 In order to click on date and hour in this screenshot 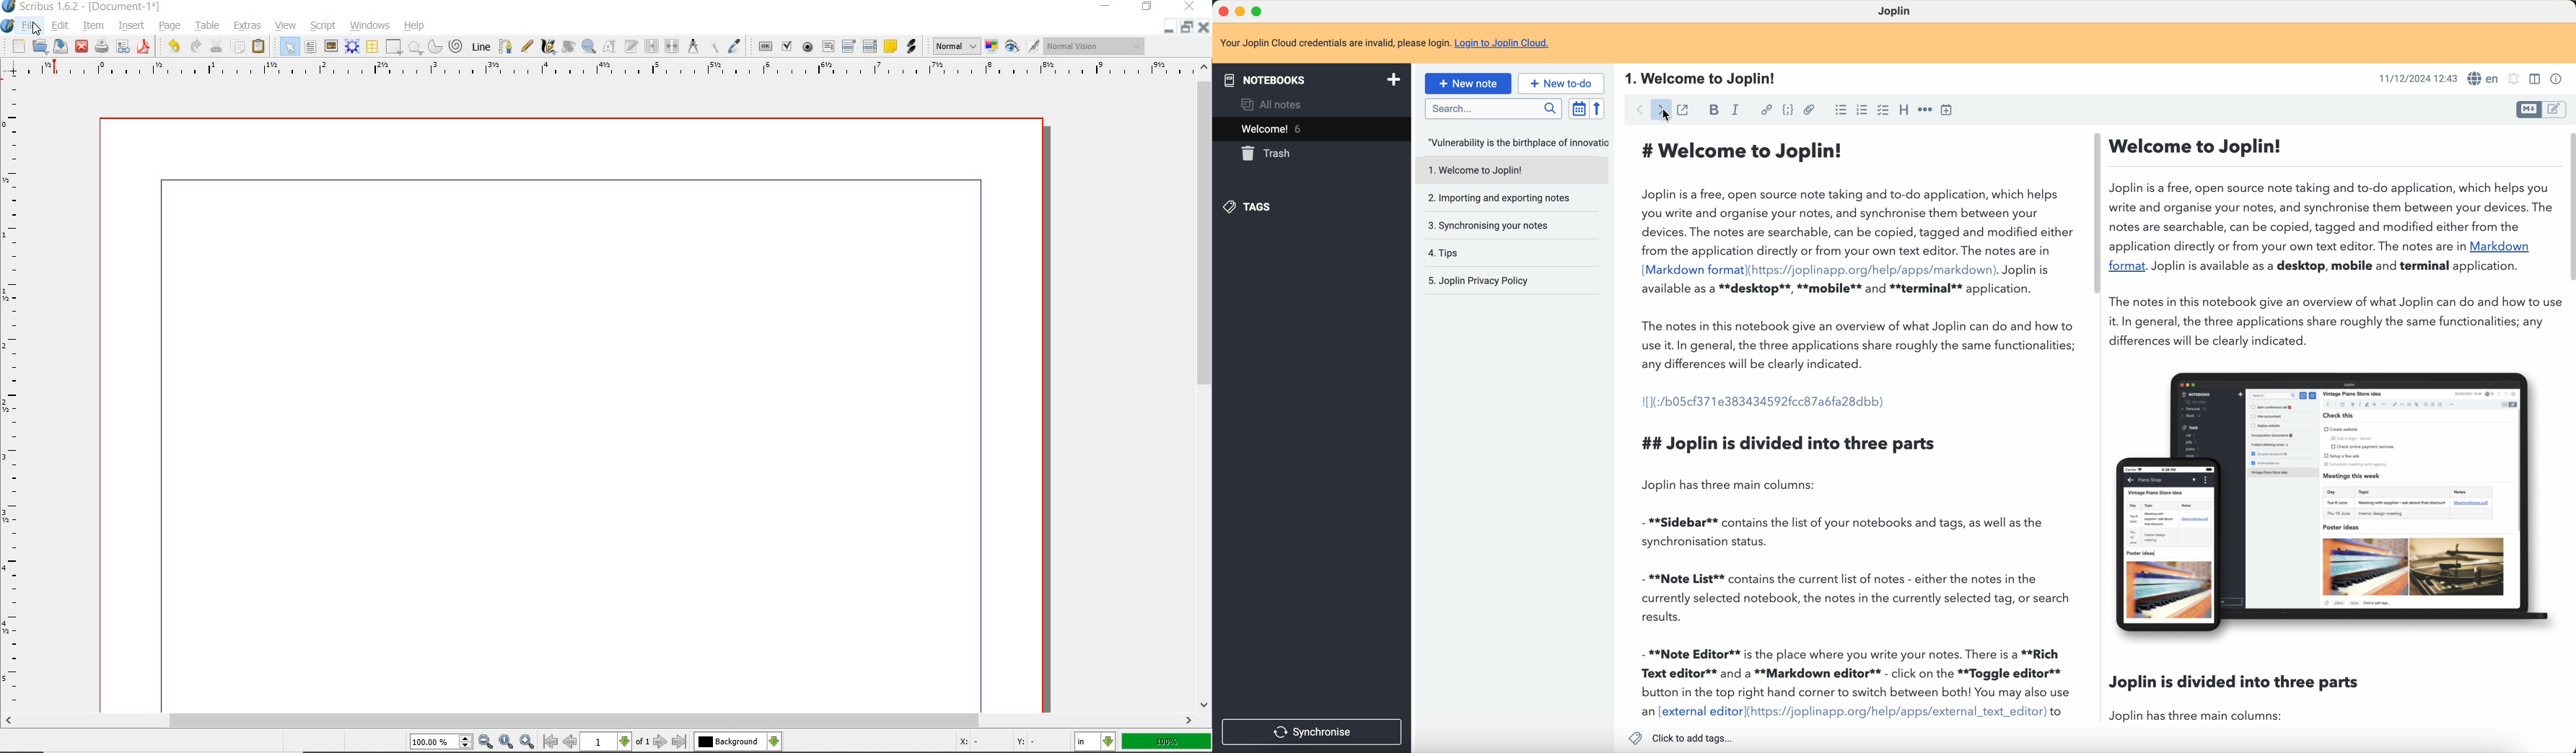, I will do `click(2416, 78)`.